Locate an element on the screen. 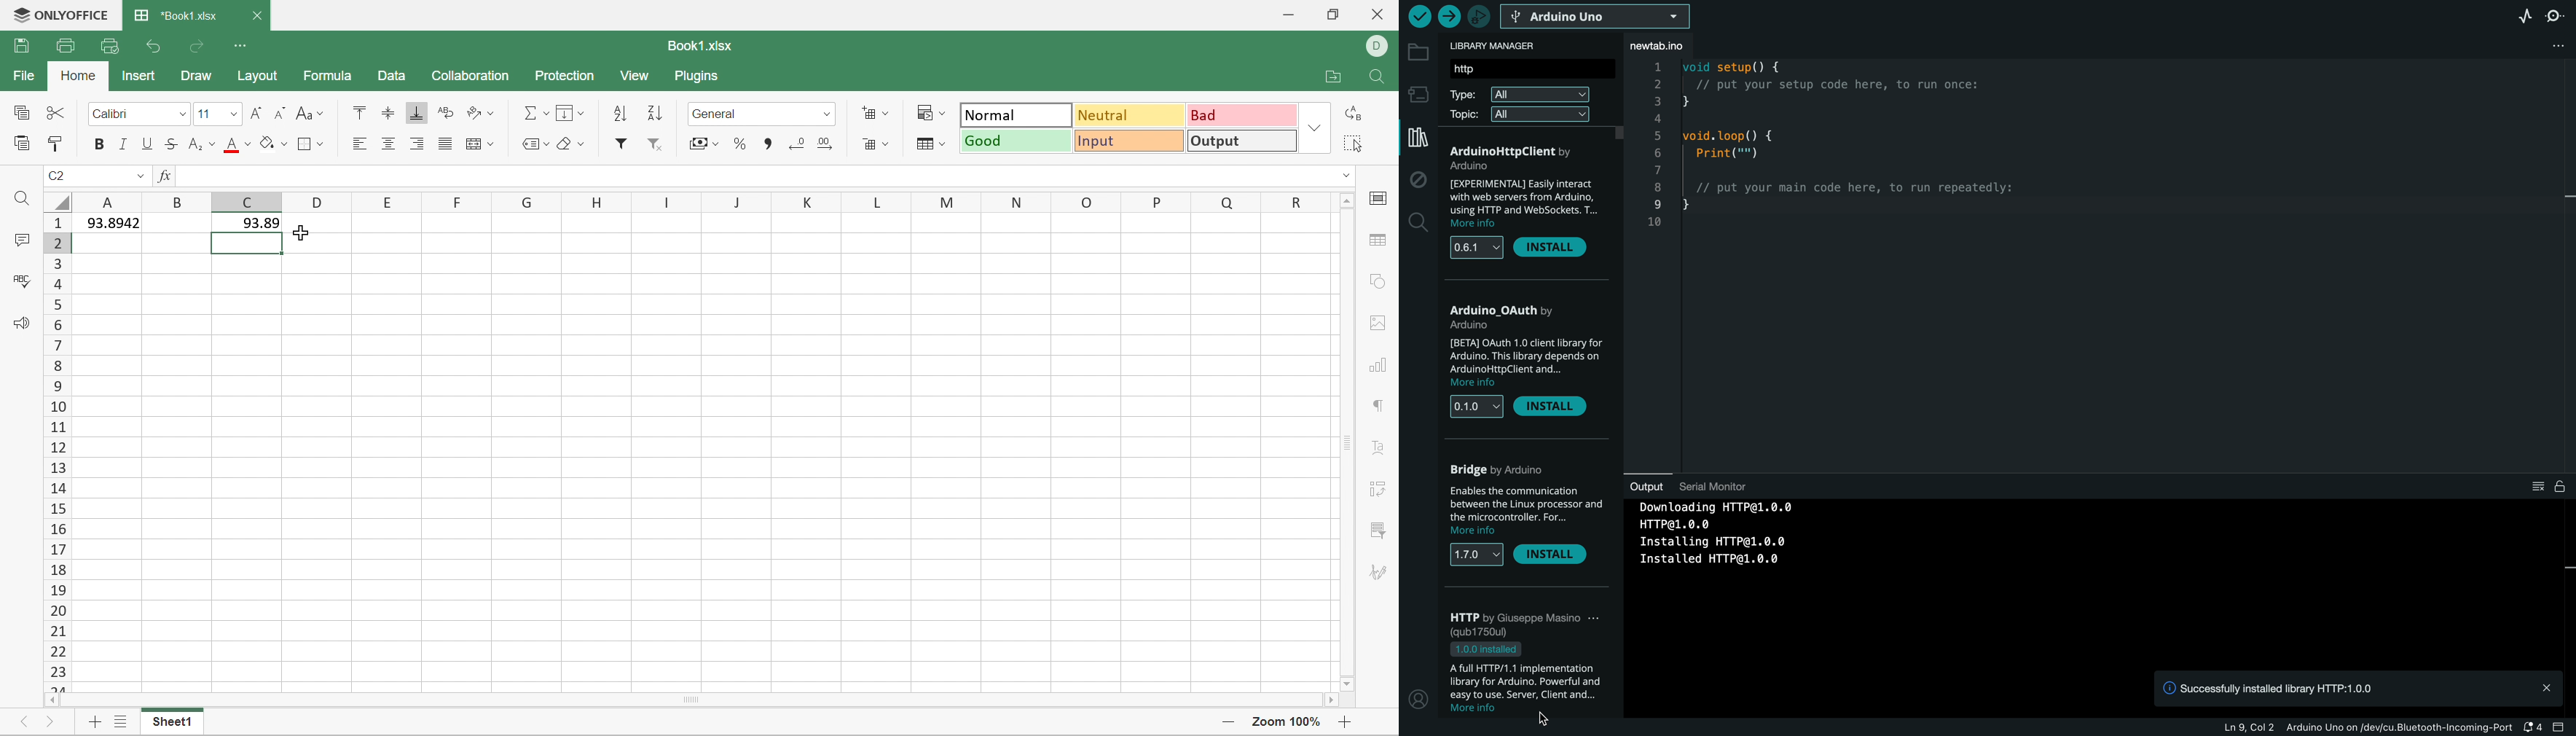  Scroll Right is located at coordinates (1327, 702).